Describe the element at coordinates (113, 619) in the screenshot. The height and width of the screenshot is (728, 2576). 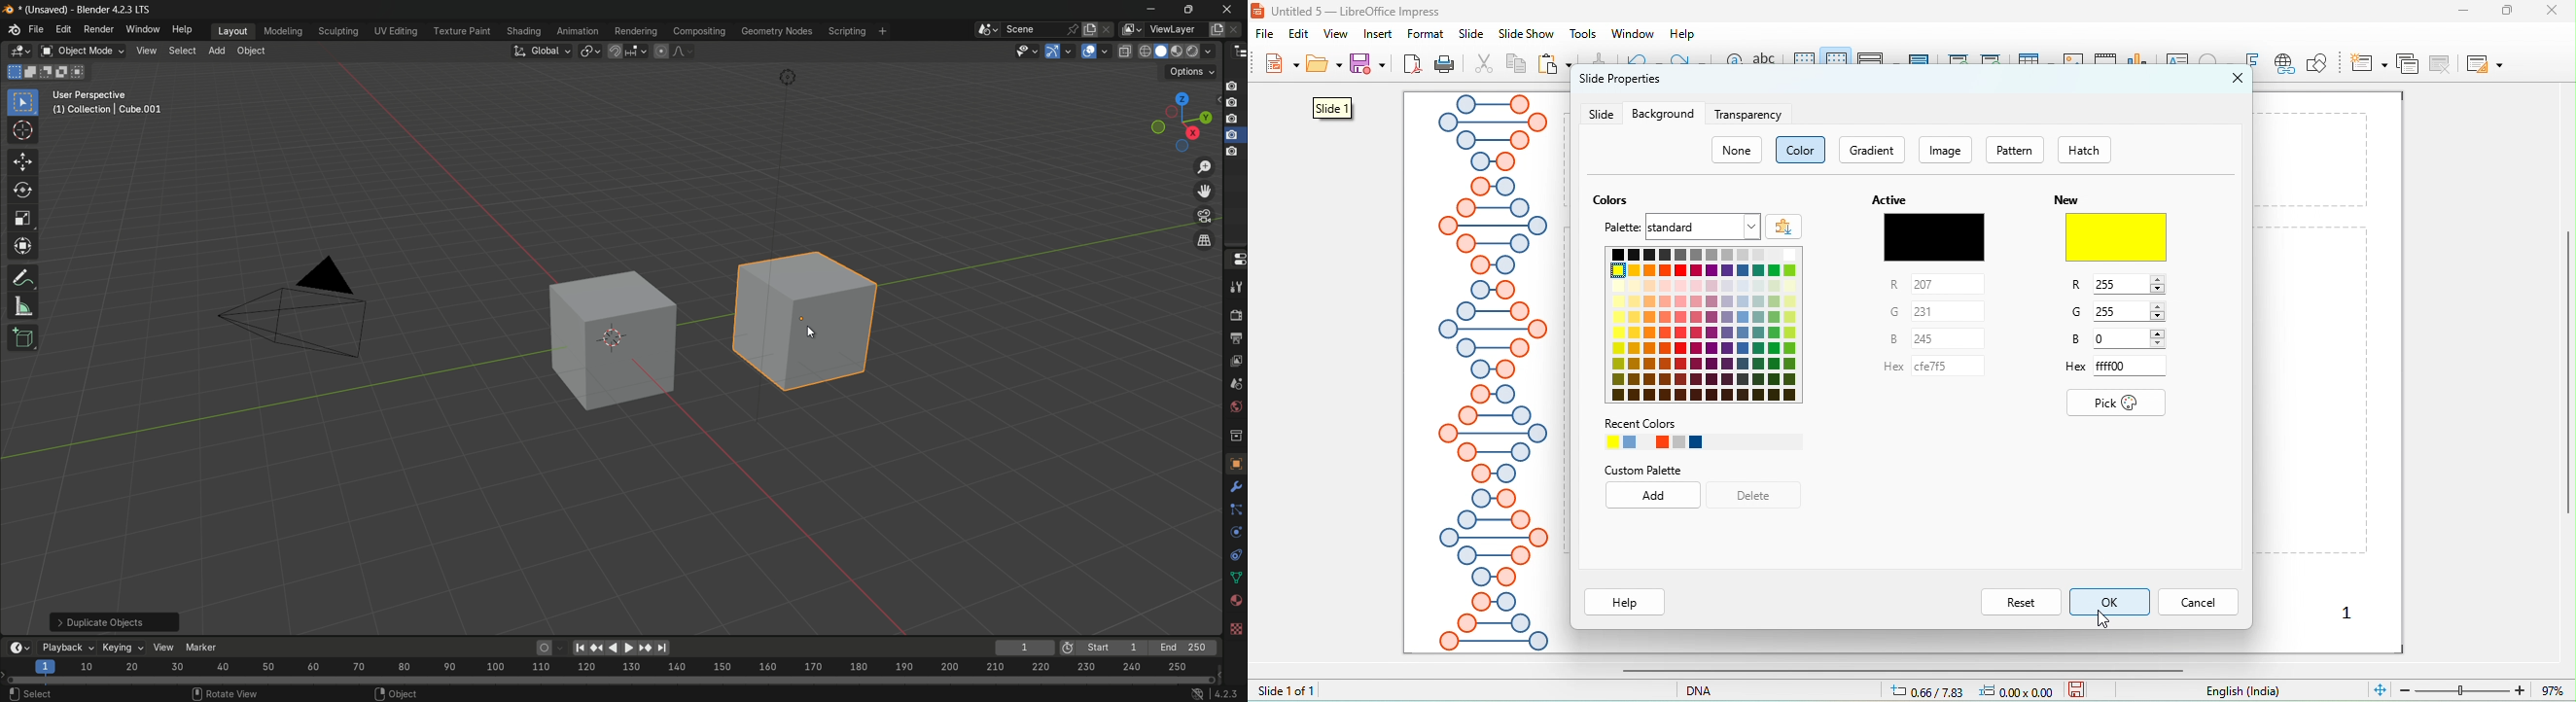
I see `Duplicate Object` at that location.